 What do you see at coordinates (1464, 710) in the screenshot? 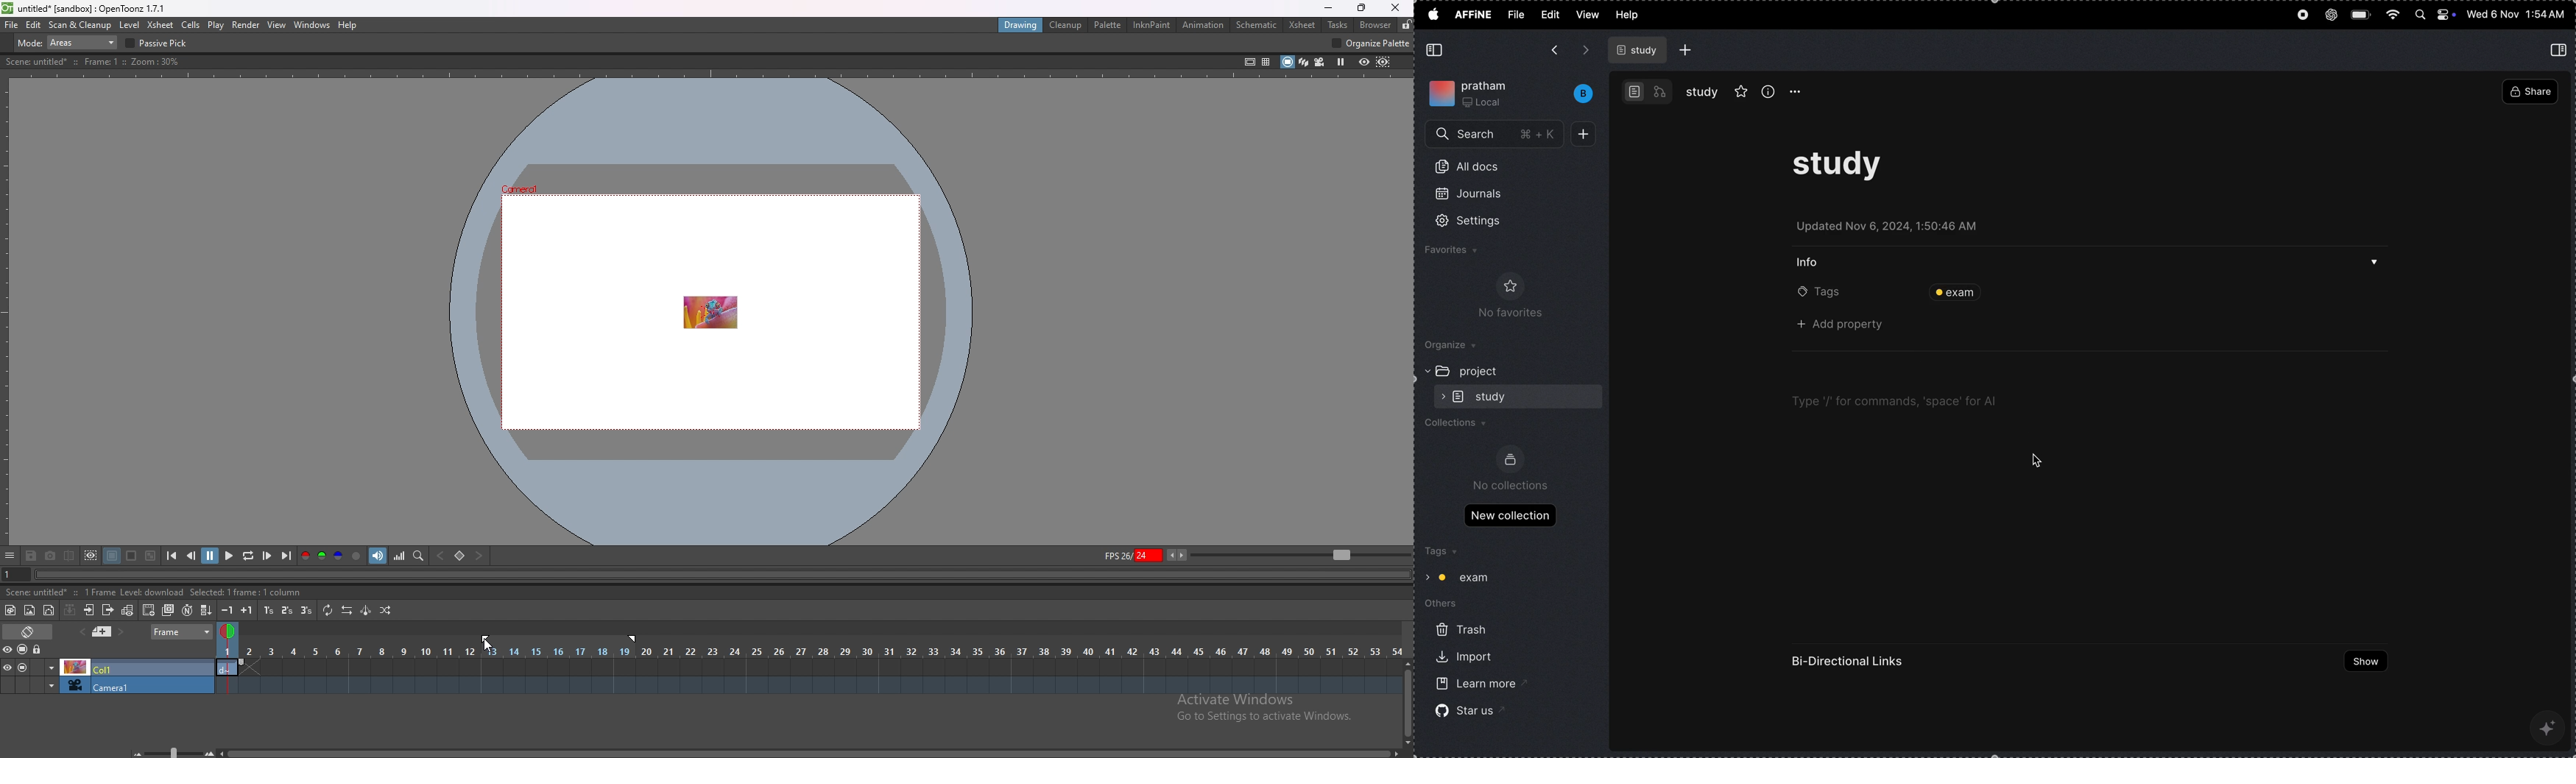
I see `star as` at bounding box center [1464, 710].